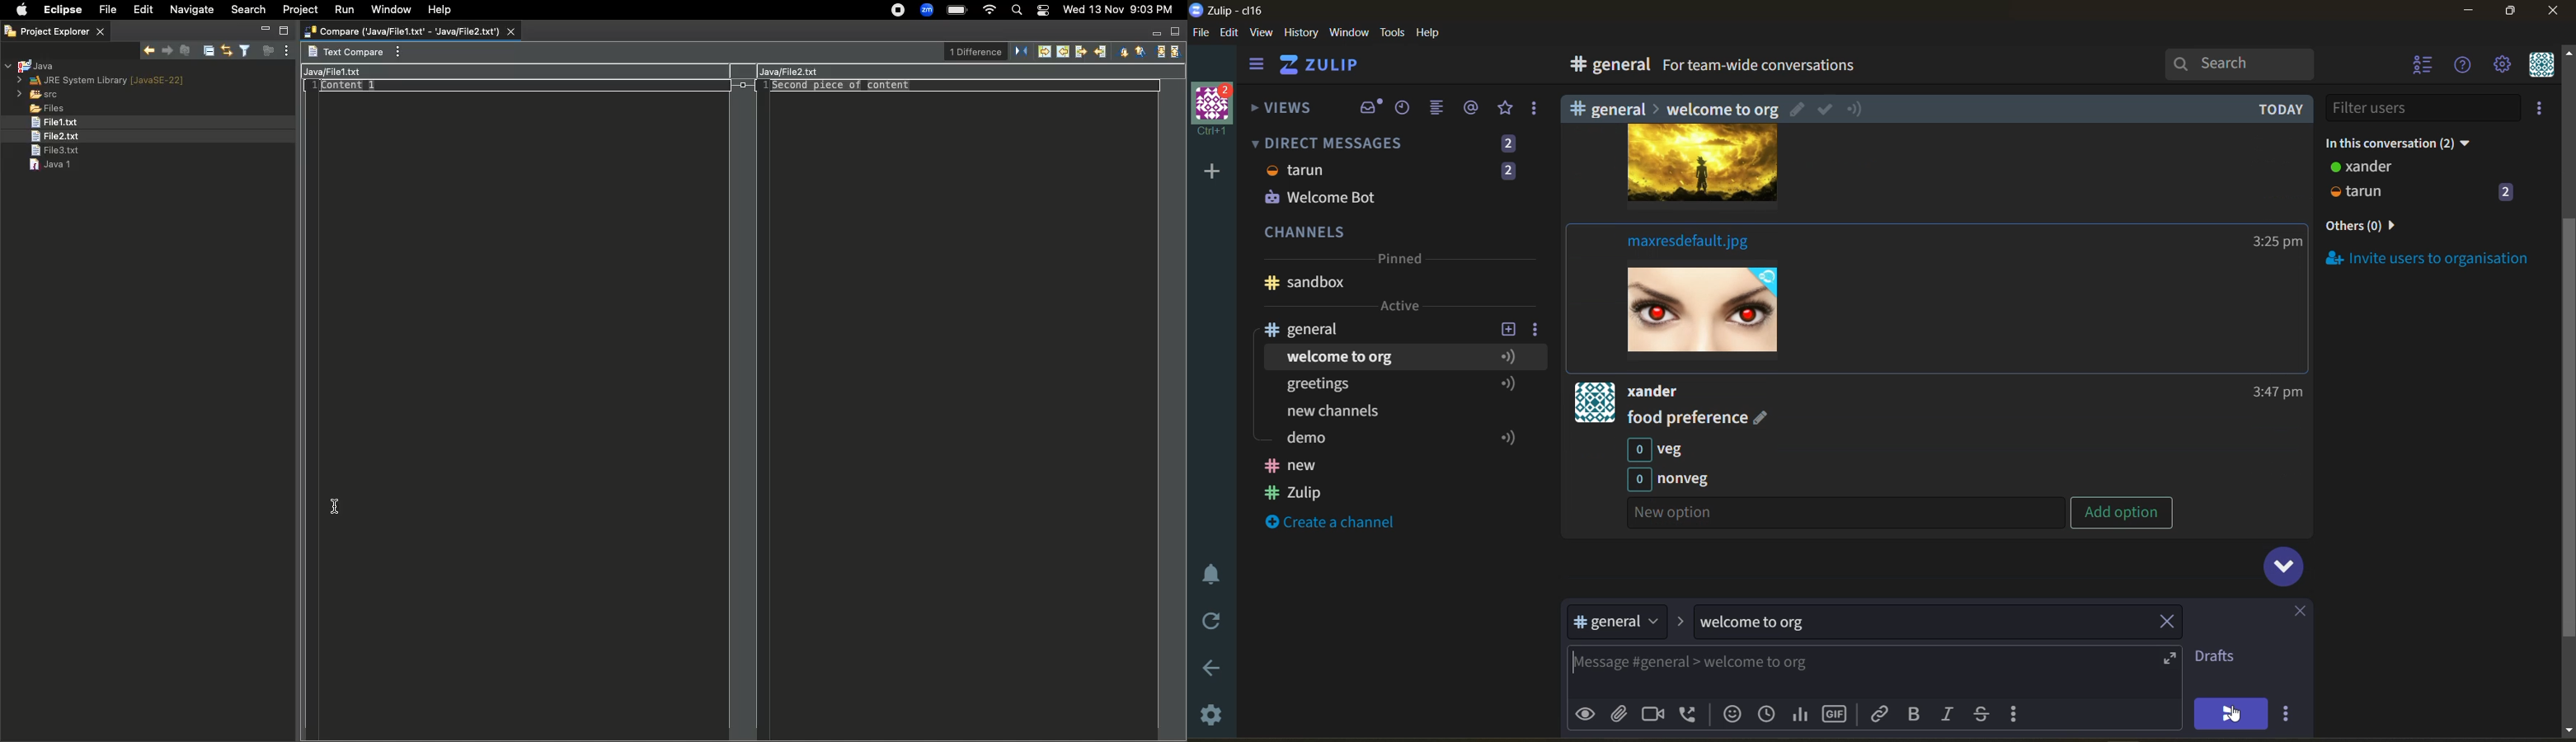 The width and height of the screenshot is (2576, 756). I want to click on filter users, so click(2424, 108).